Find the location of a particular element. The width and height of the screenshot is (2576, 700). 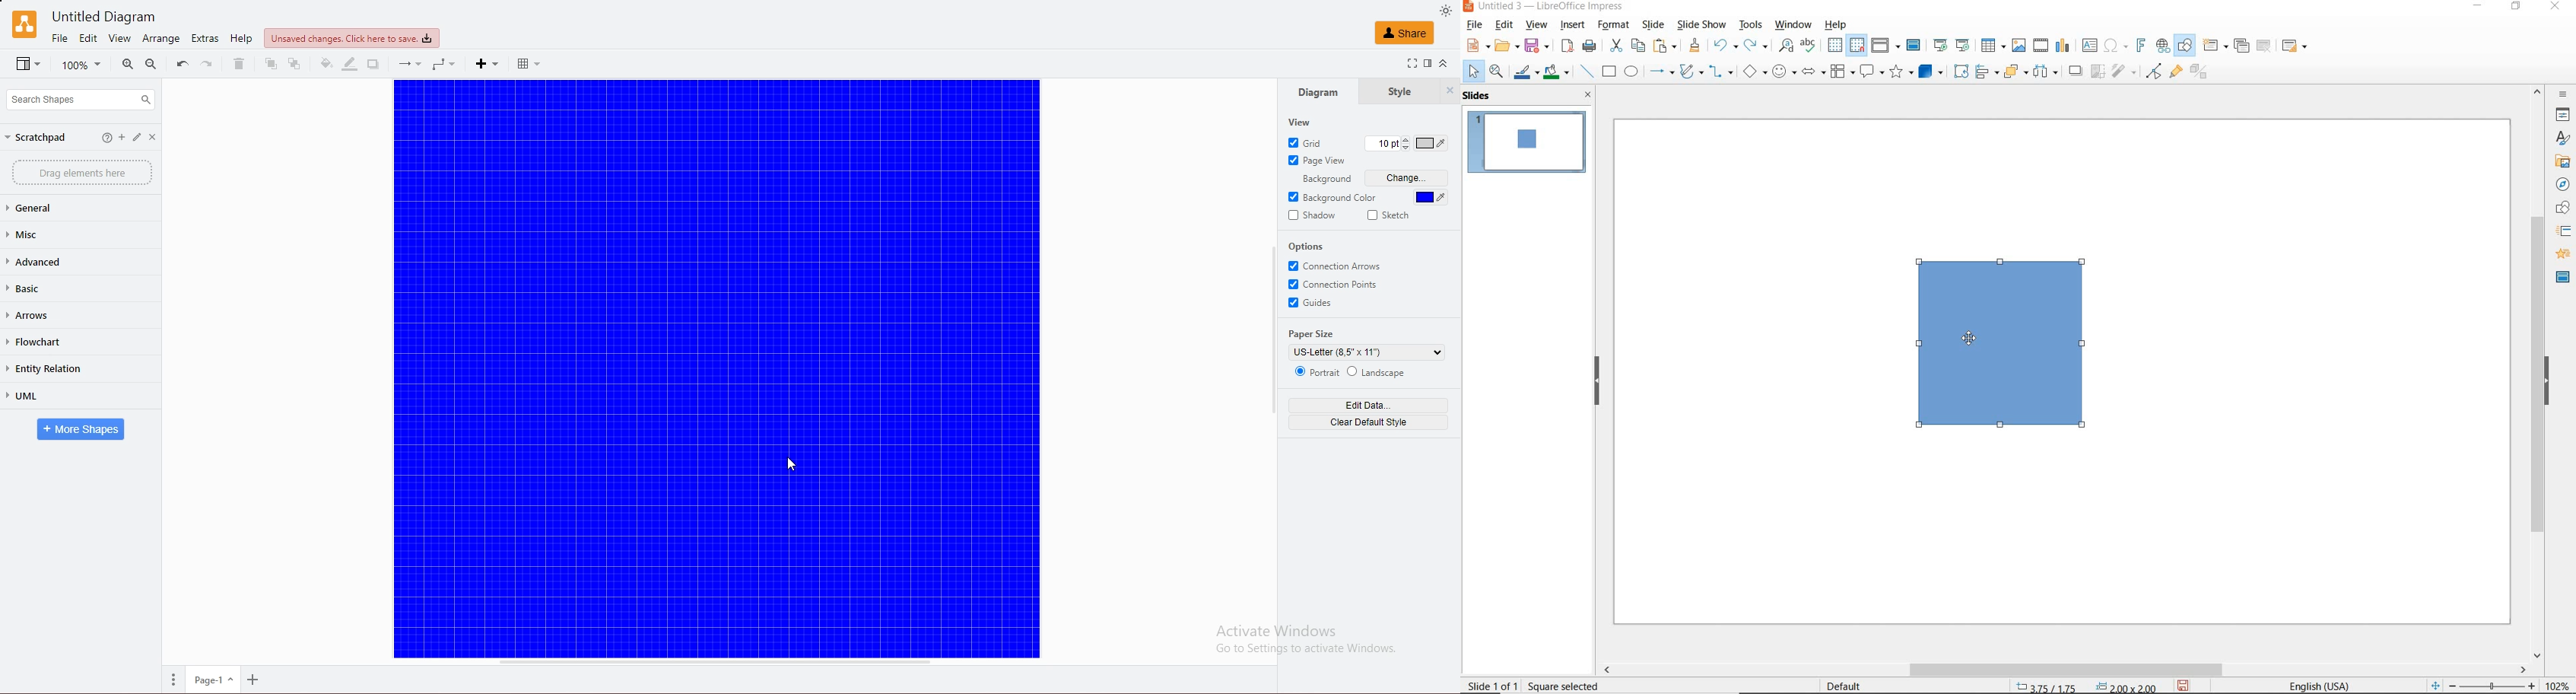

default is located at coordinates (1847, 685).